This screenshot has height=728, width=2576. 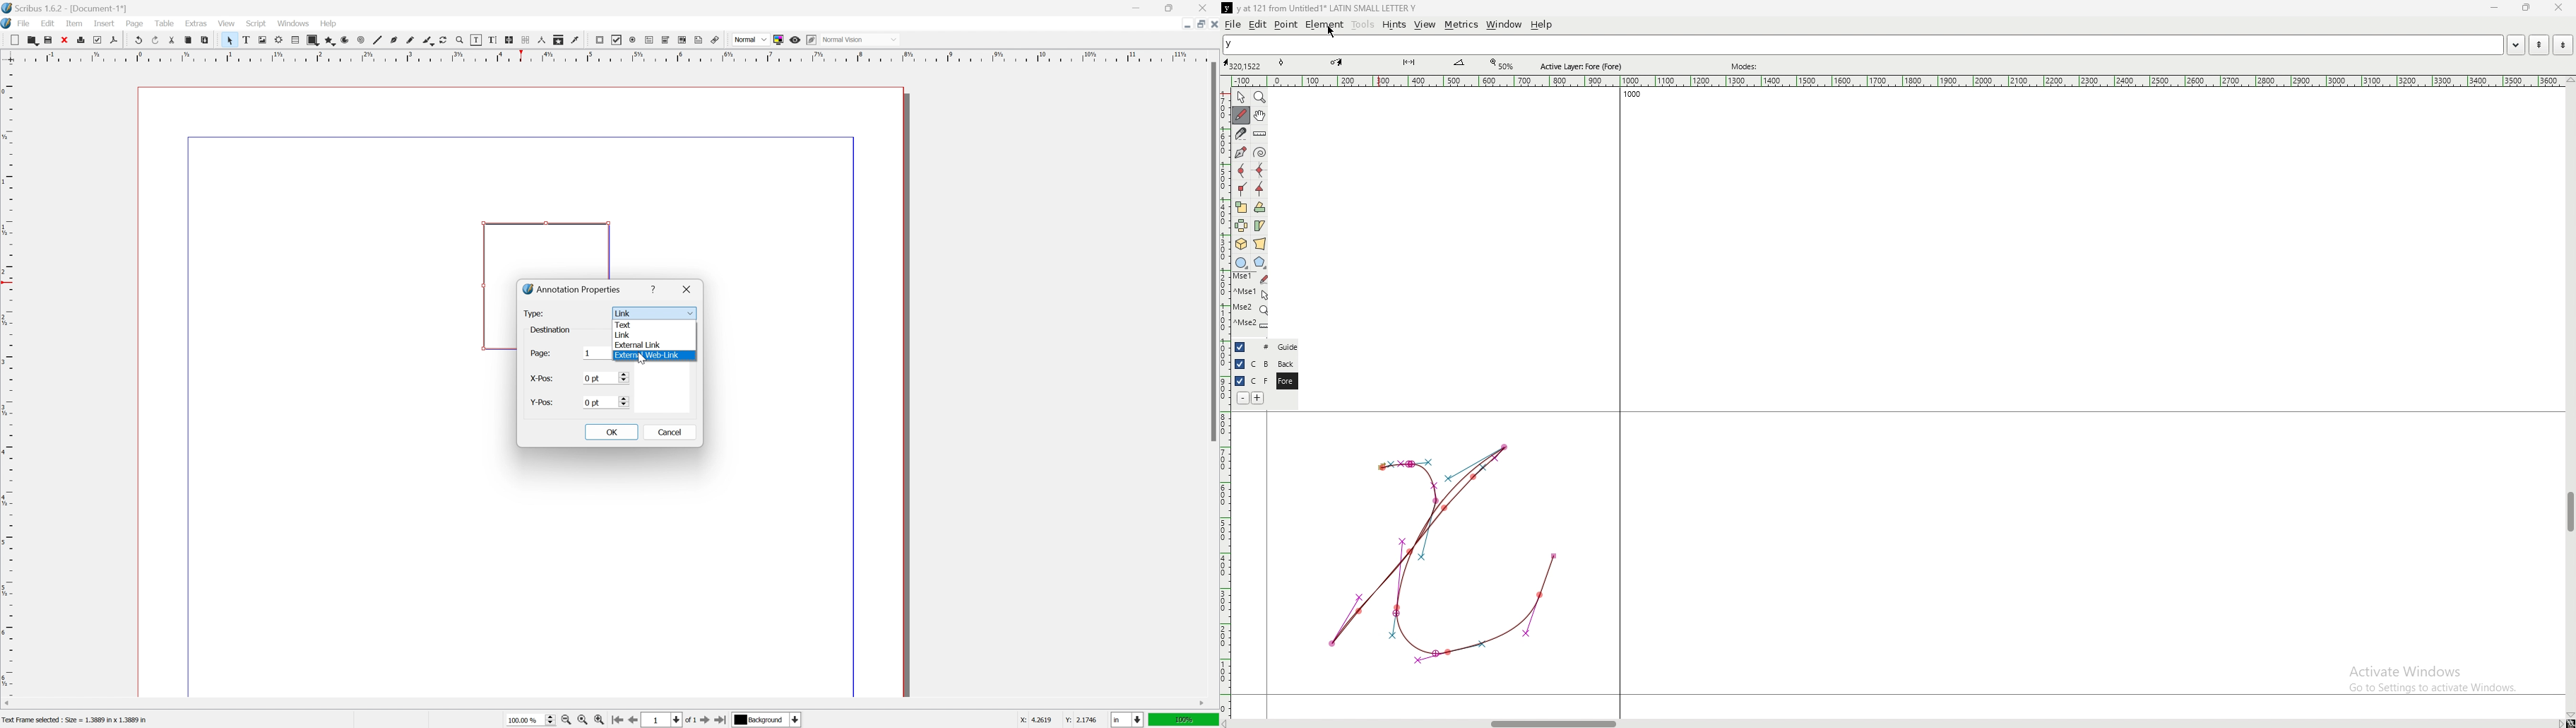 What do you see at coordinates (1324, 24) in the screenshot?
I see `element` at bounding box center [1324, 24].